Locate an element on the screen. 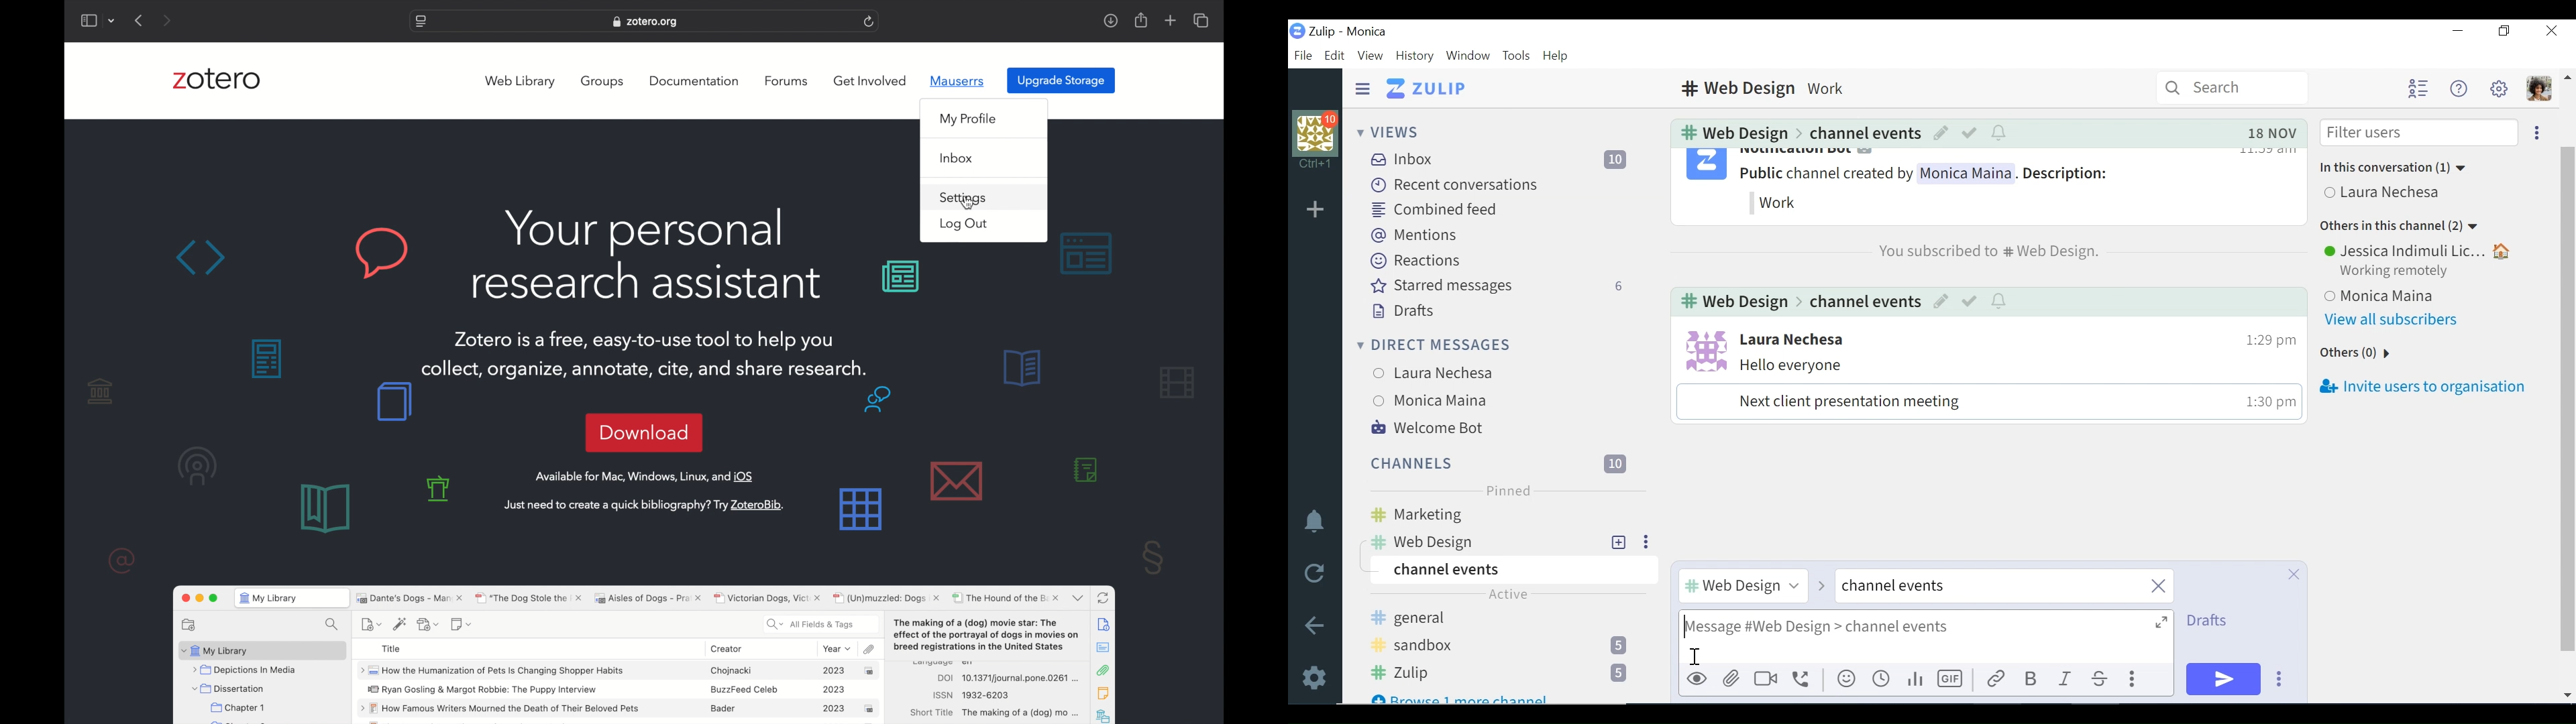 This screenshot has width=2576, height=728. Invite users to organisation is located at coordinates (2421, 389).